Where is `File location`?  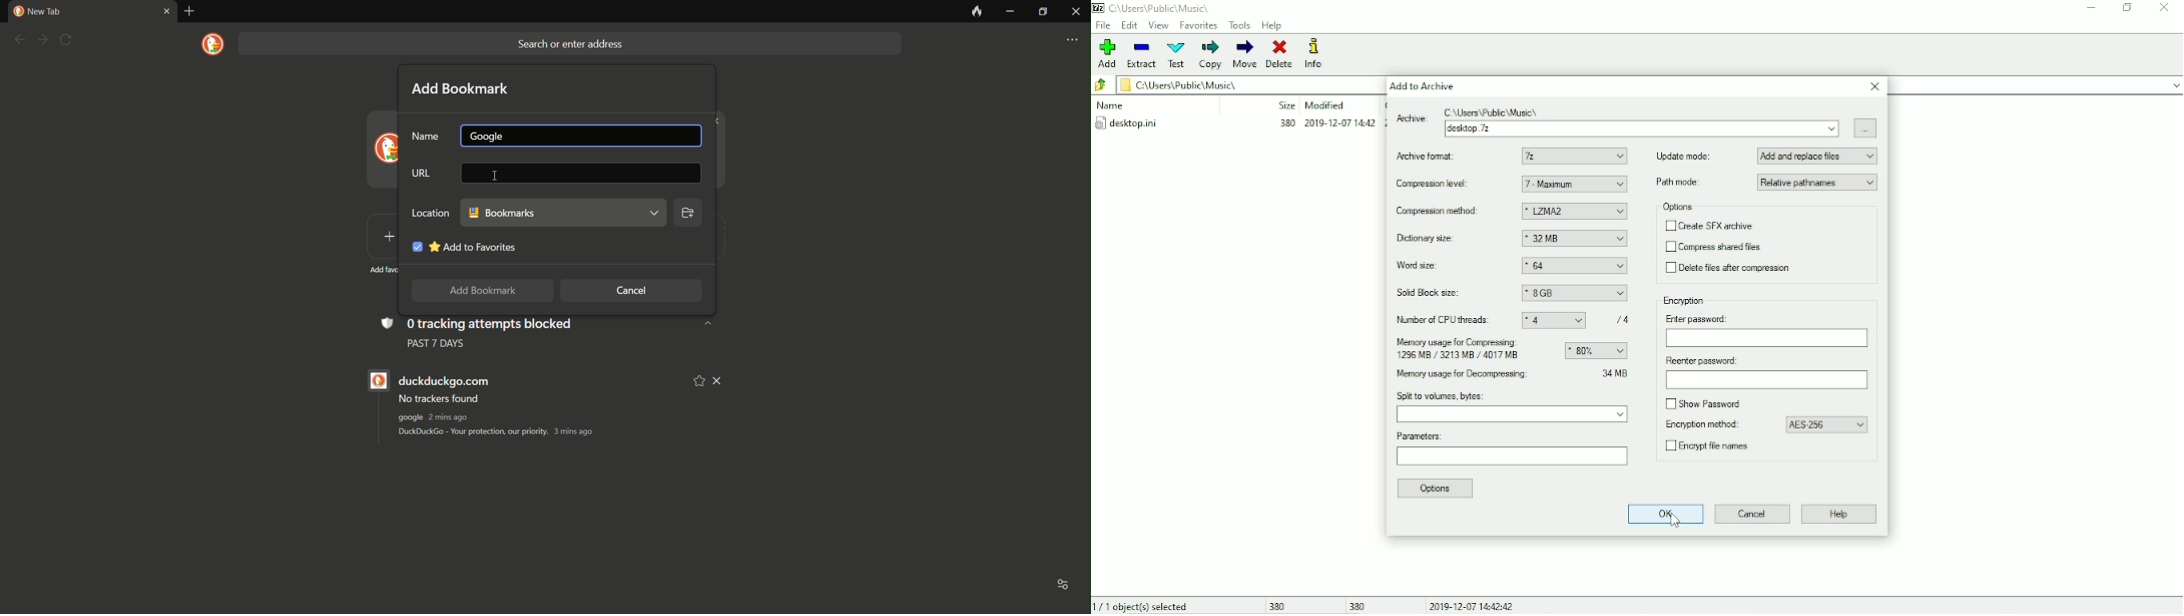
File location is located at coordinates (1161, 8).